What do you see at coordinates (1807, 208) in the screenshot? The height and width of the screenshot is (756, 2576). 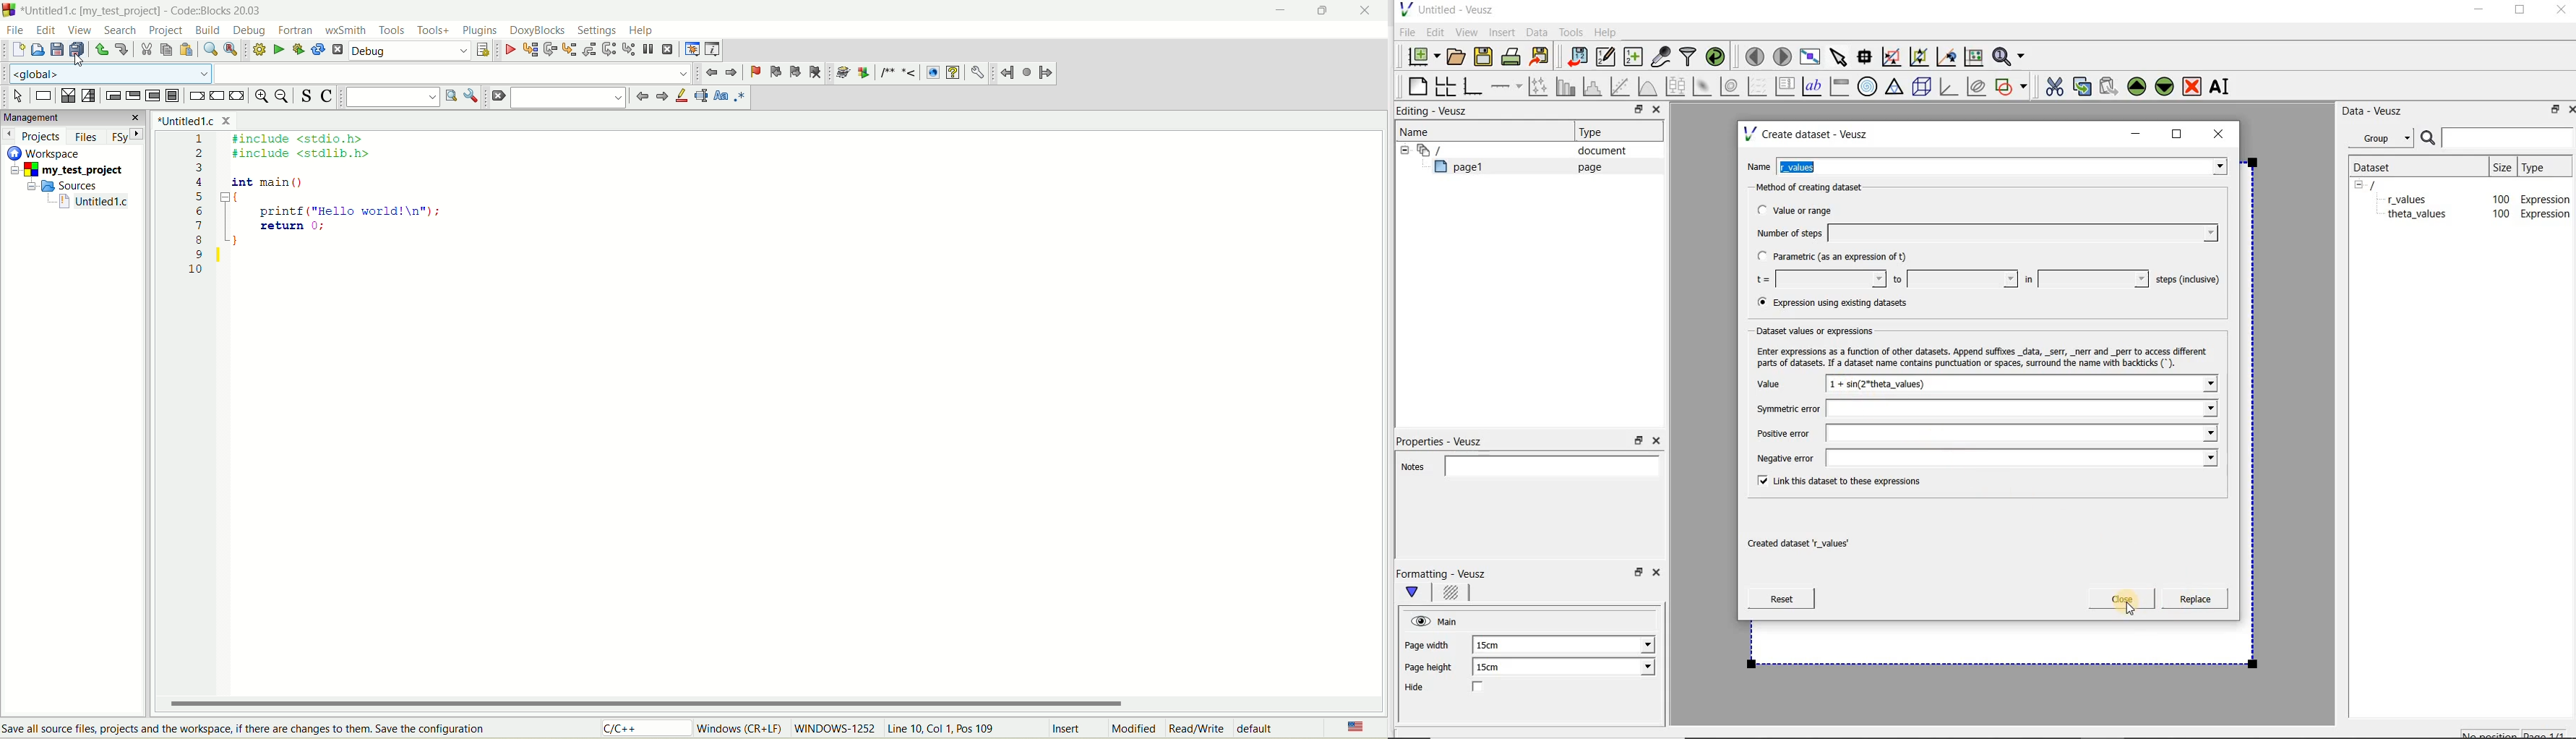 I see `Value or range` at bounding box center [1807, 208].